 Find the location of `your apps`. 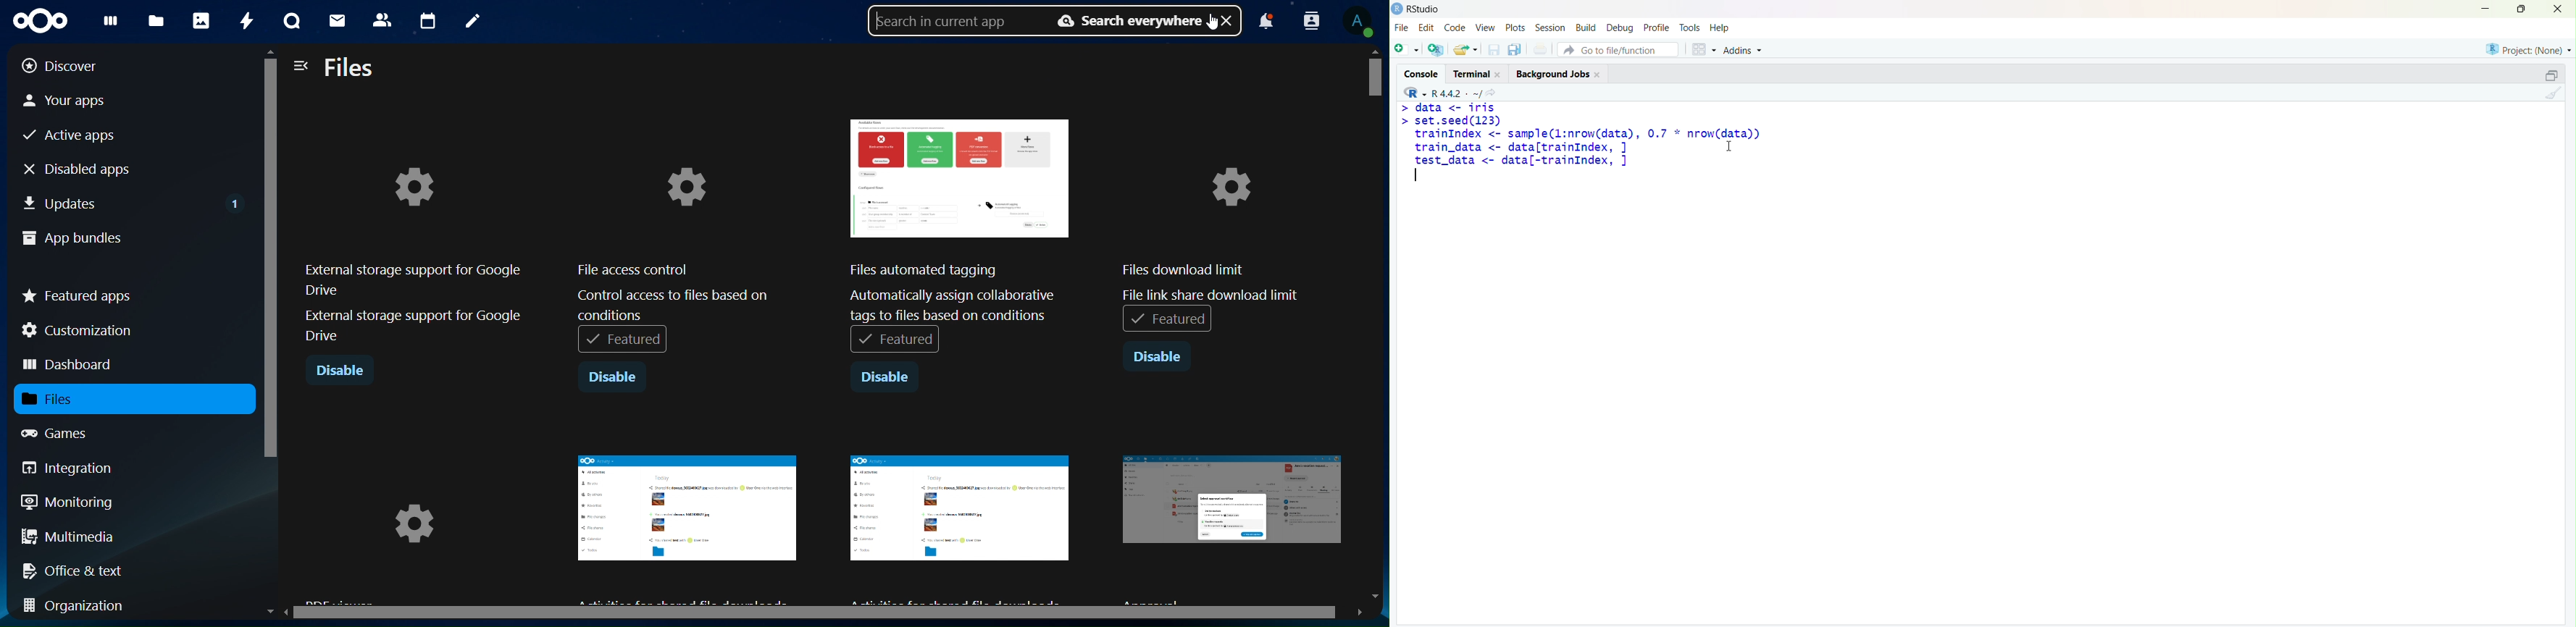

your apps is located at coordinates (79, 99).